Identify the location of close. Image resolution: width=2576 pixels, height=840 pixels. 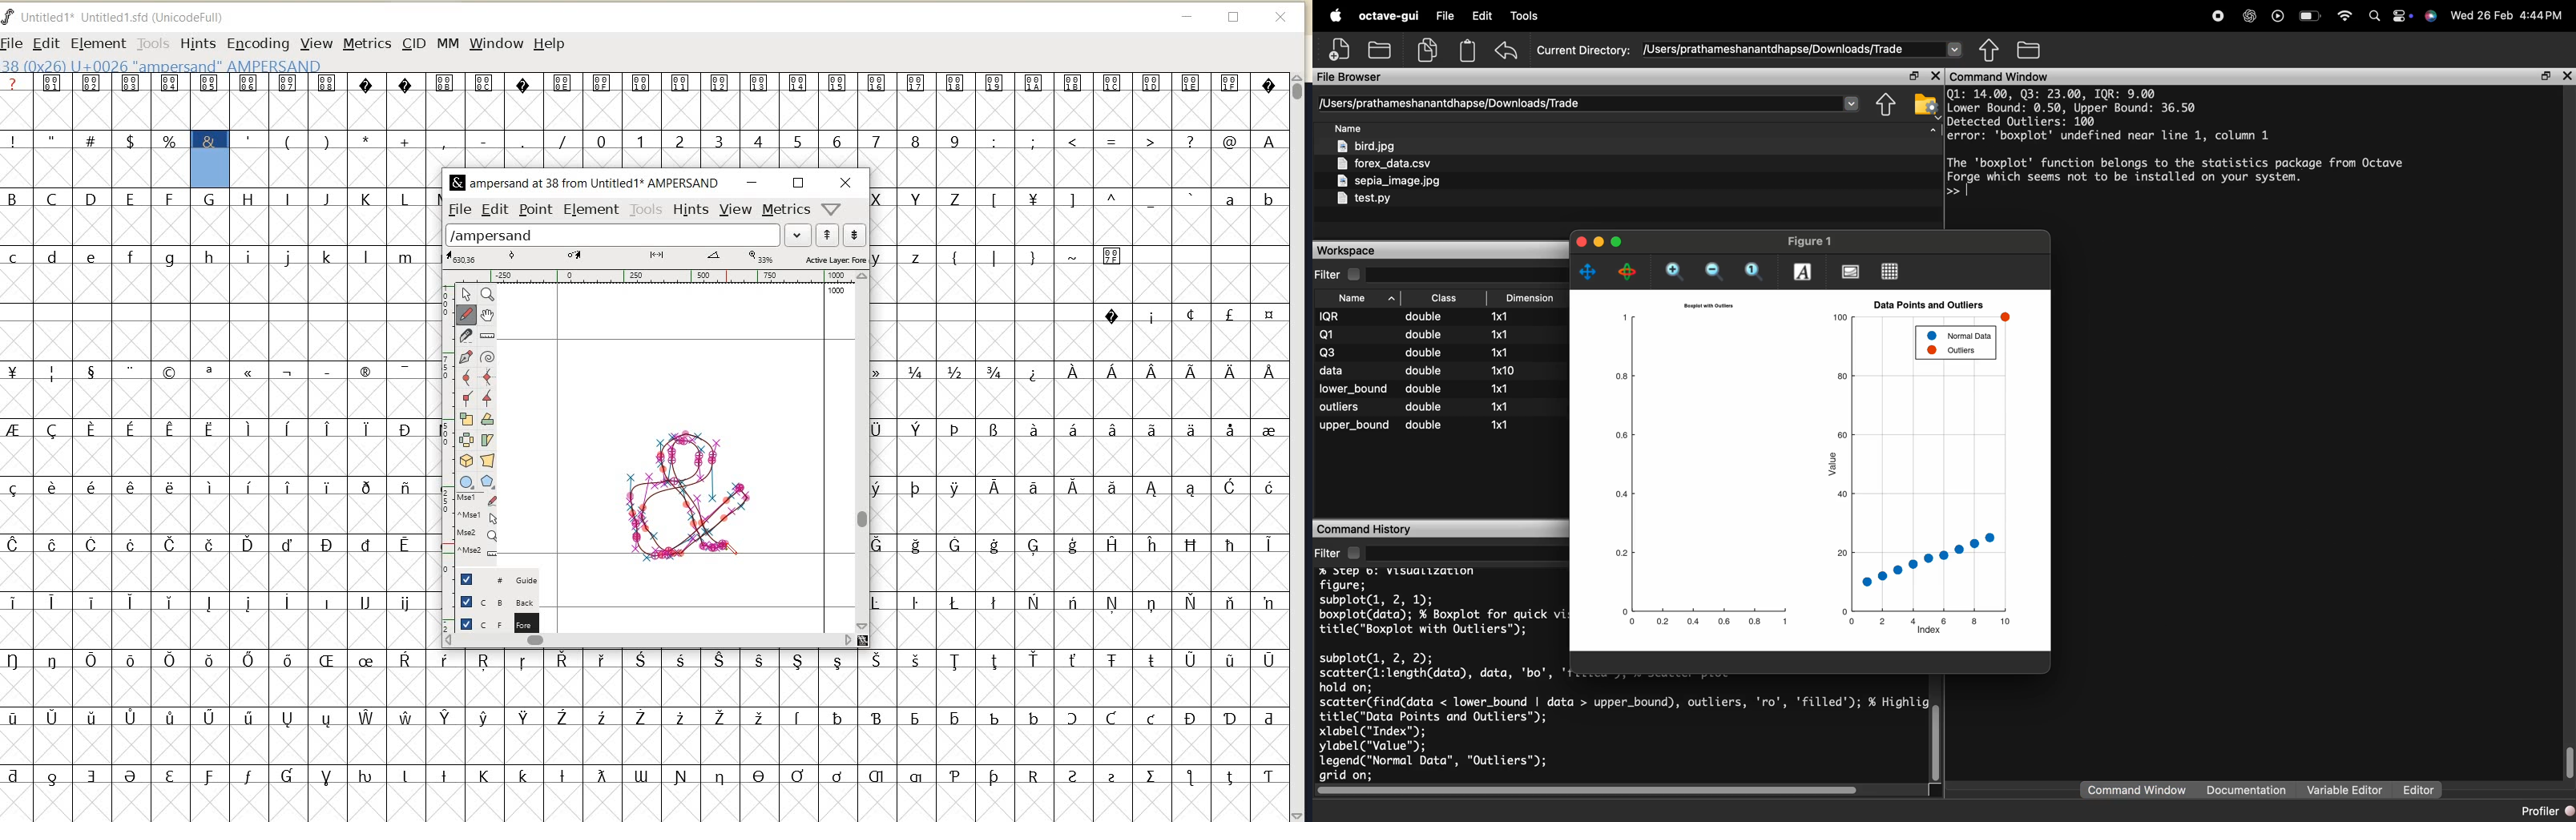
(2567, 76).